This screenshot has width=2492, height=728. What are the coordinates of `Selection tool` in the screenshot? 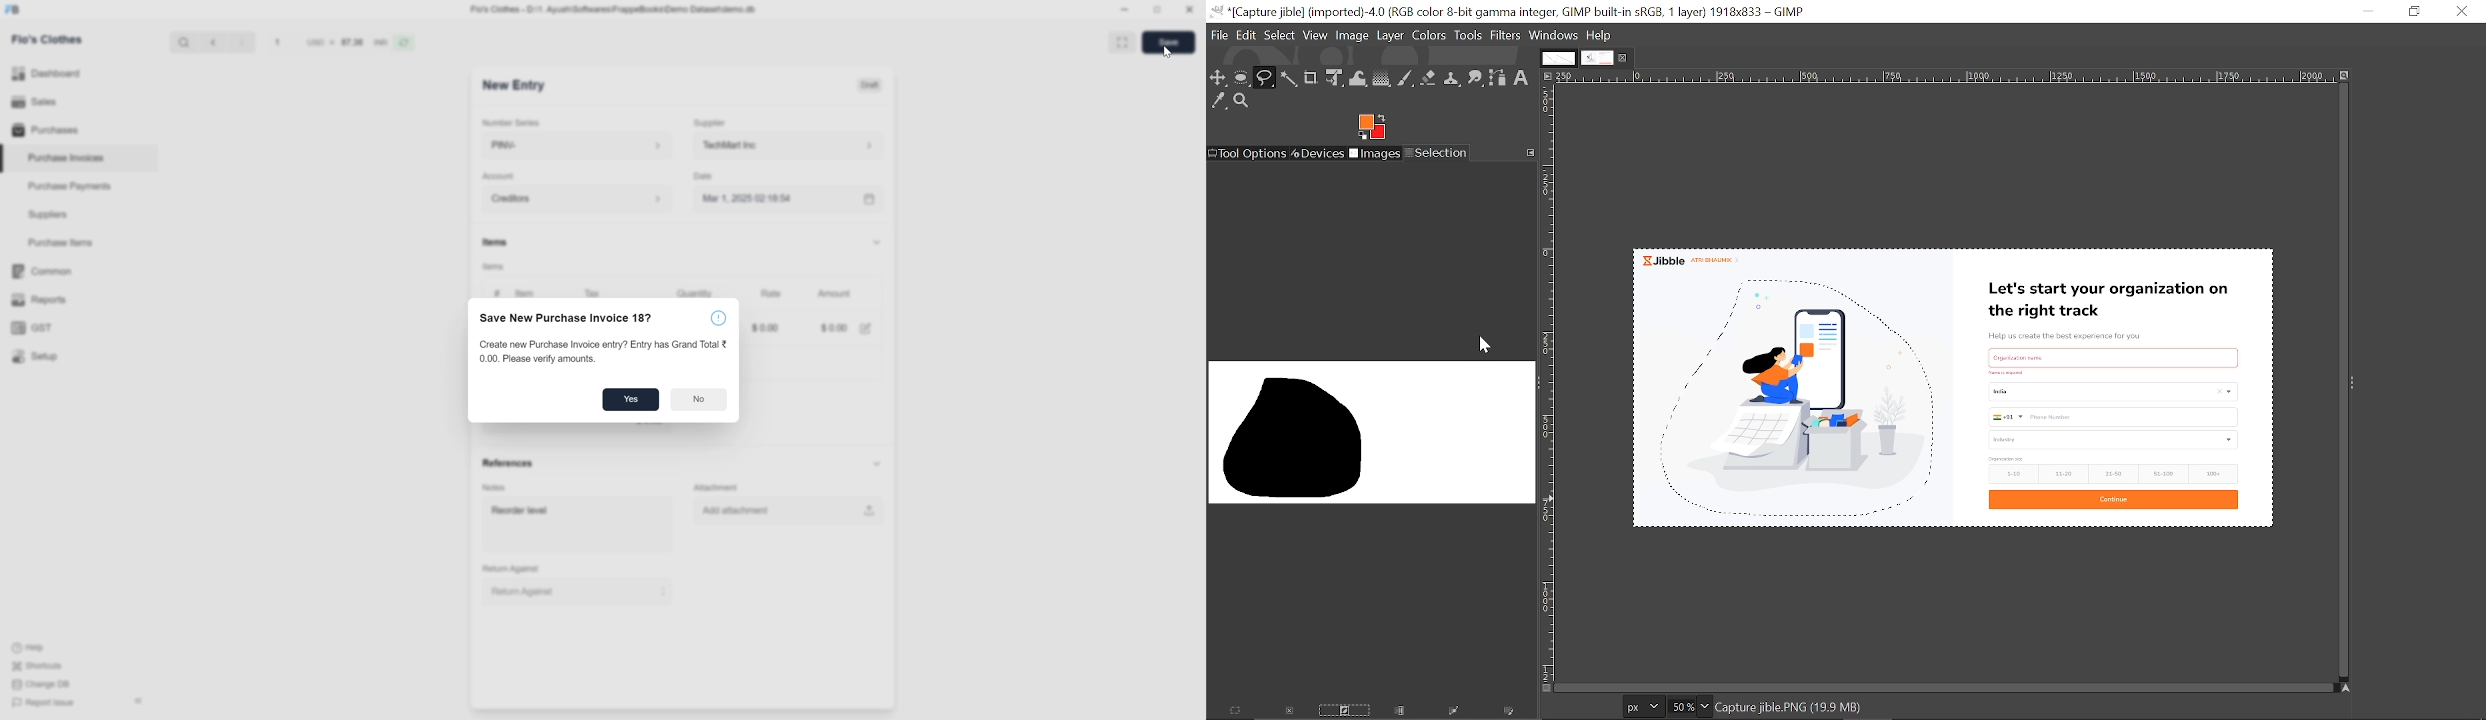 It's located at (1436, 154).